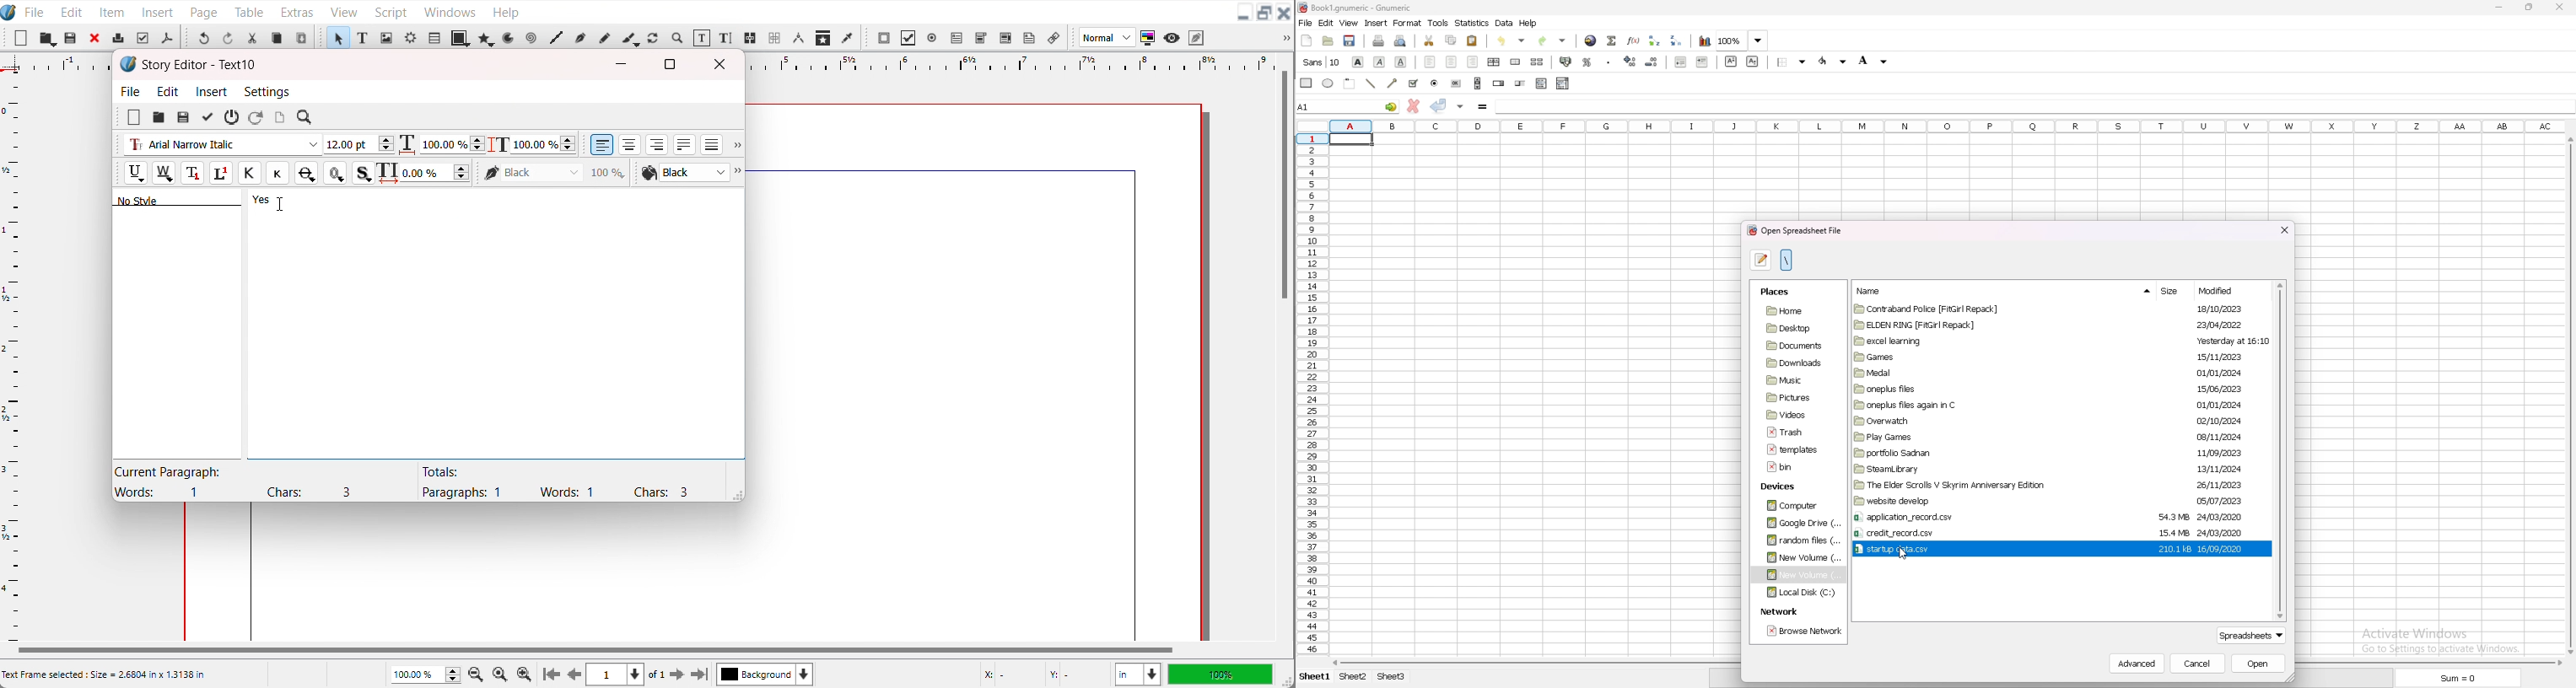 This screenshot has width=2576, height=700. I want to click on PDF Combo button, so click(980, 38).